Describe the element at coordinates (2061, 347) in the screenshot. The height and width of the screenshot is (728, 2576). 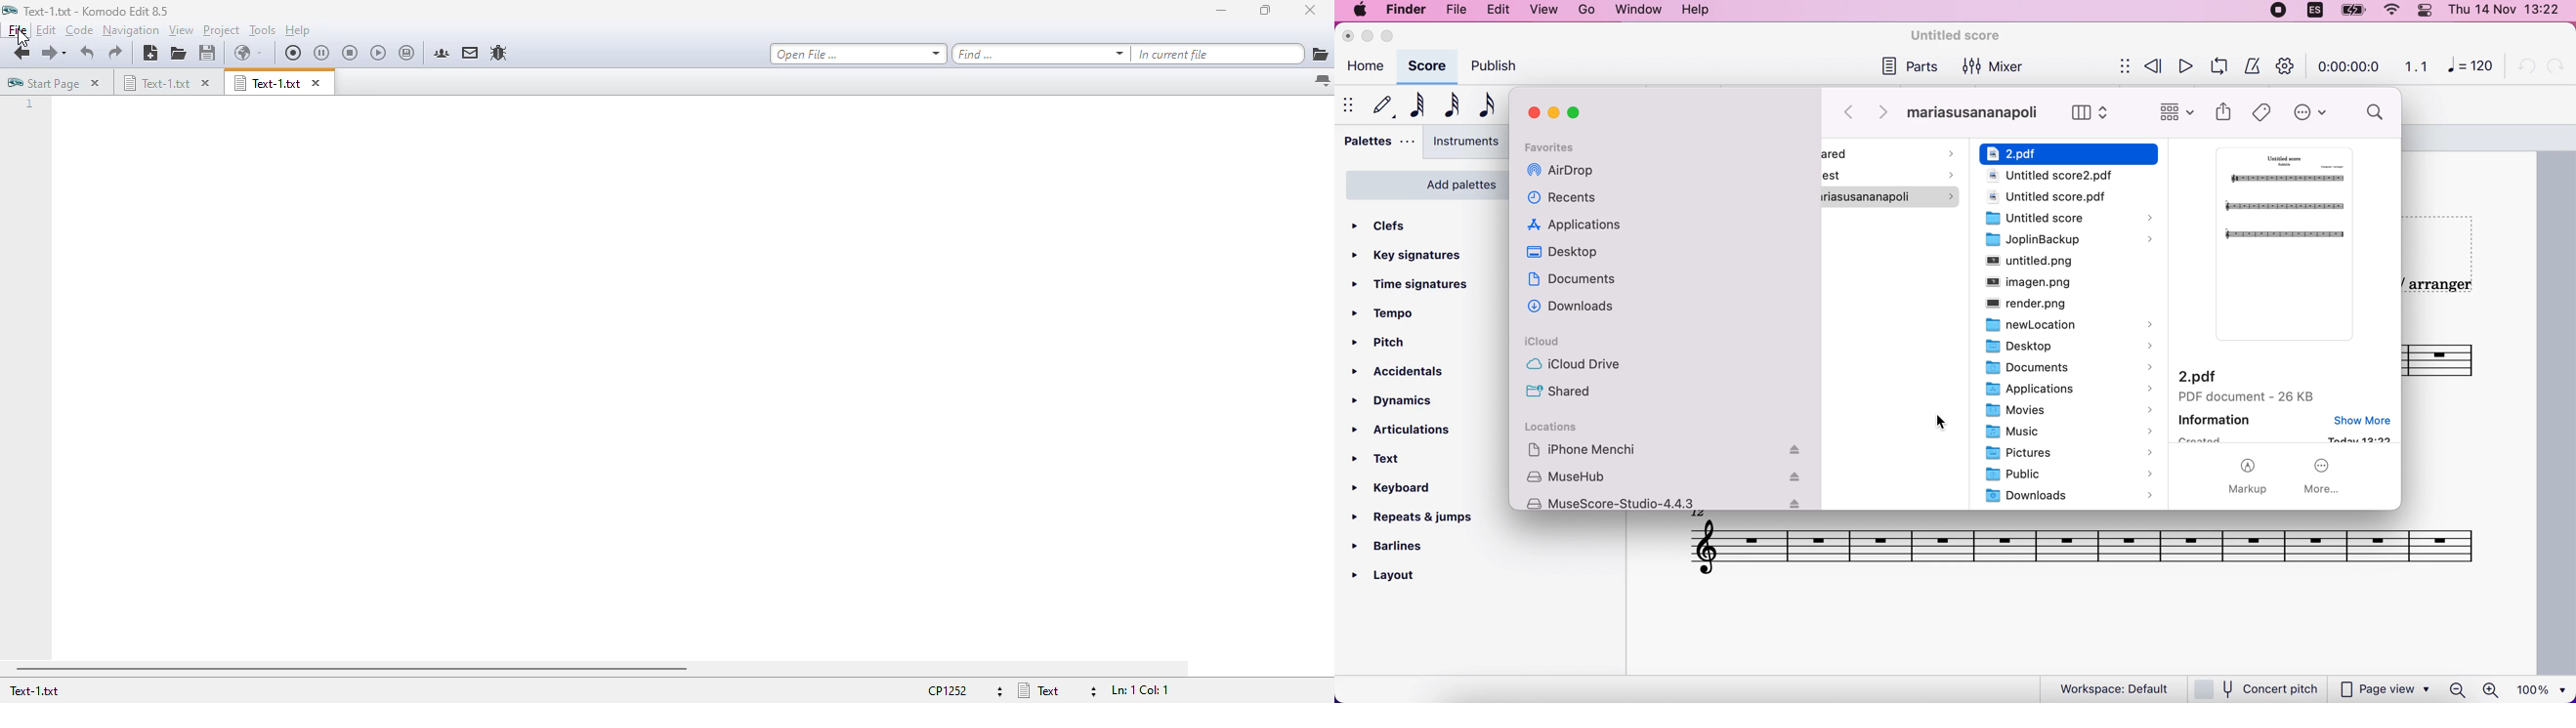
I see `[3 Desktop >` at that location.